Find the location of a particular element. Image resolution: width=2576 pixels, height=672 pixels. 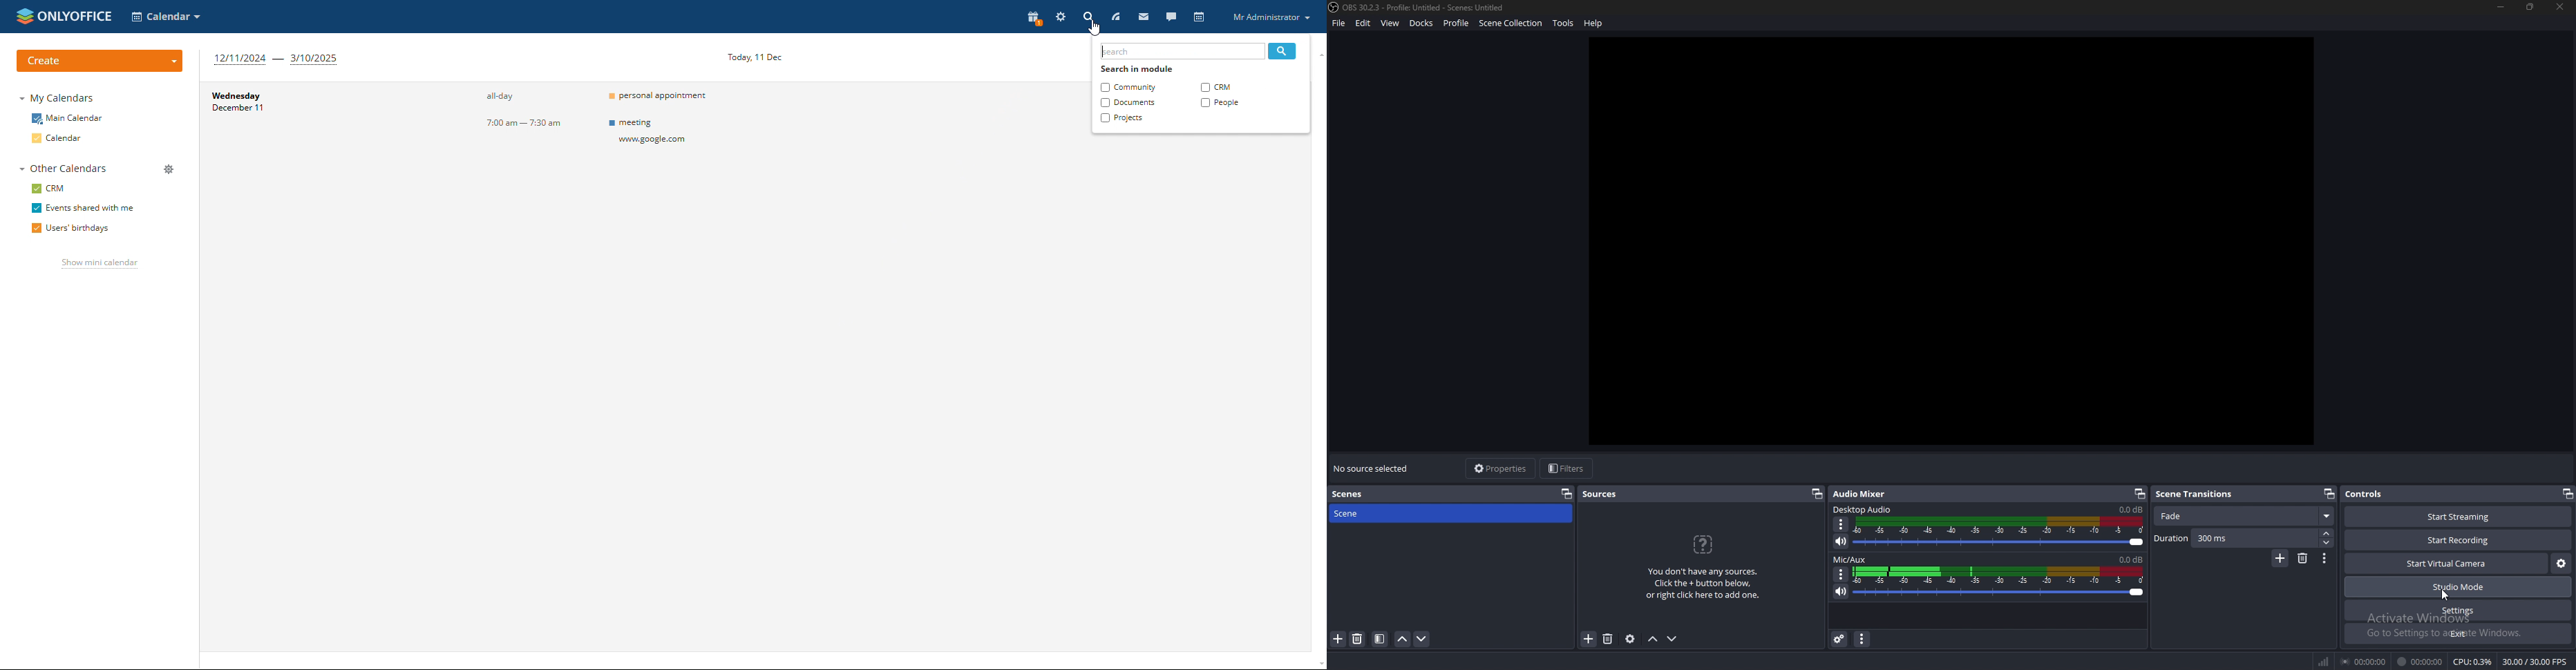

crm is located at coordinates (47, 188).